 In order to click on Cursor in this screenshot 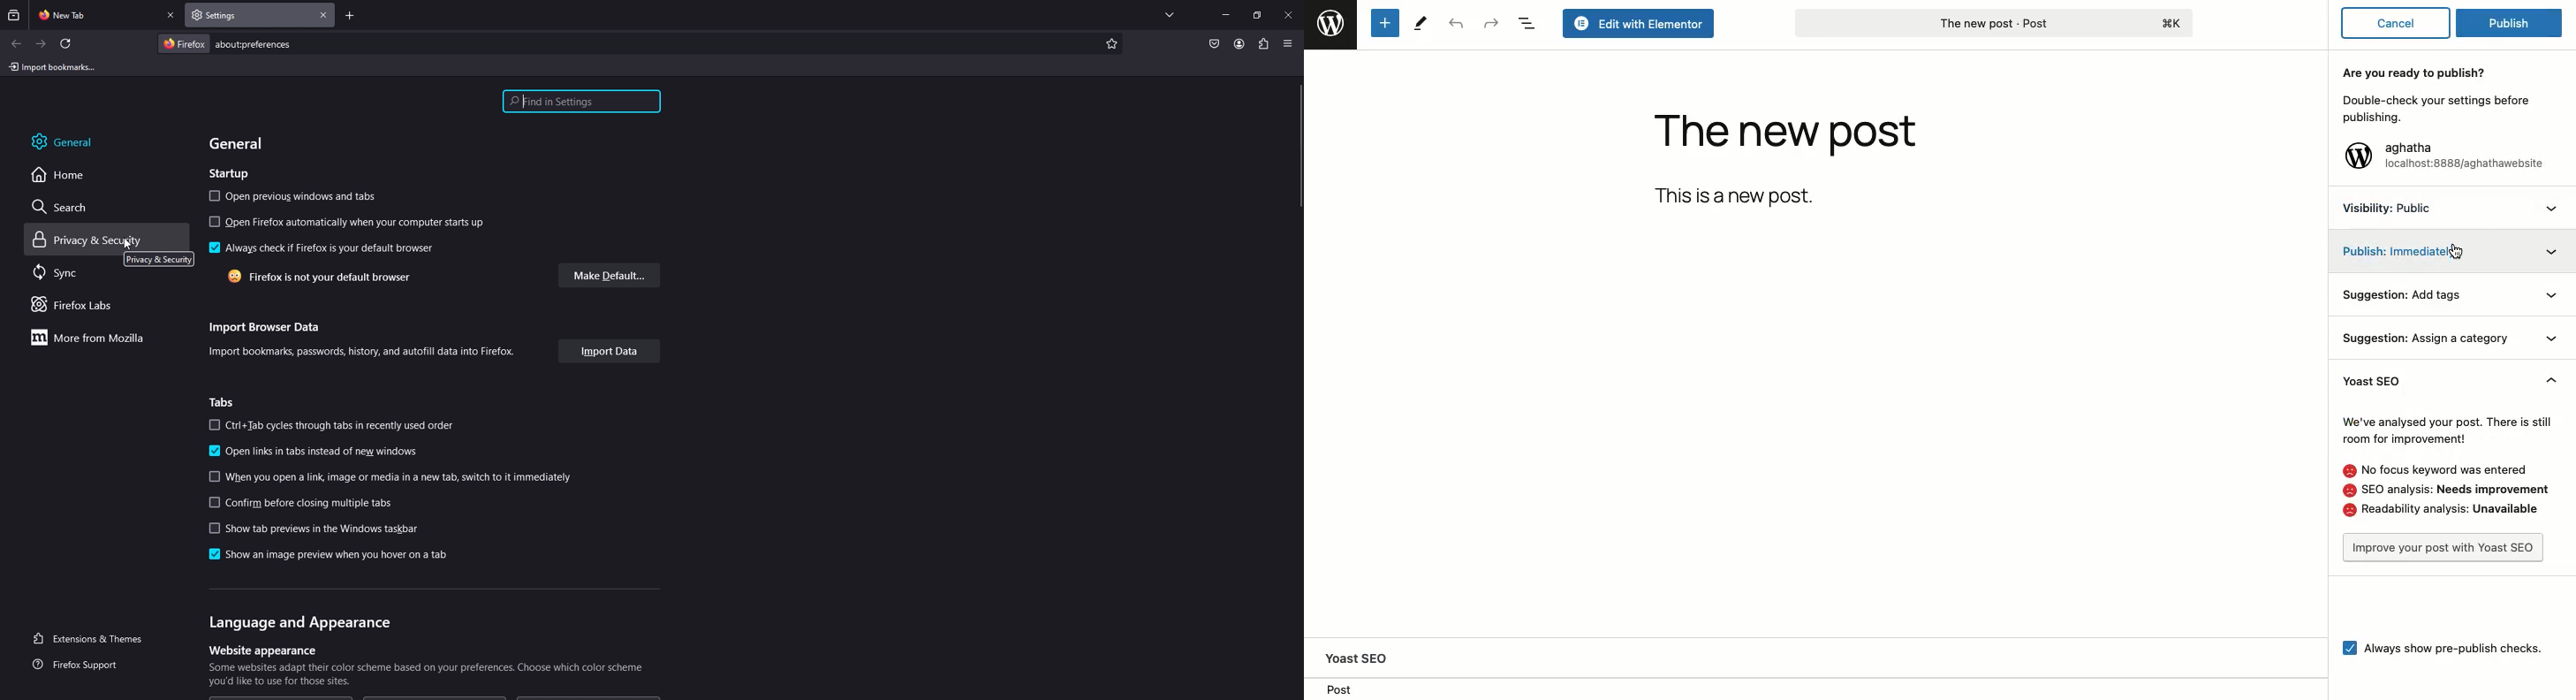, I will do `click(2451, 253)`.